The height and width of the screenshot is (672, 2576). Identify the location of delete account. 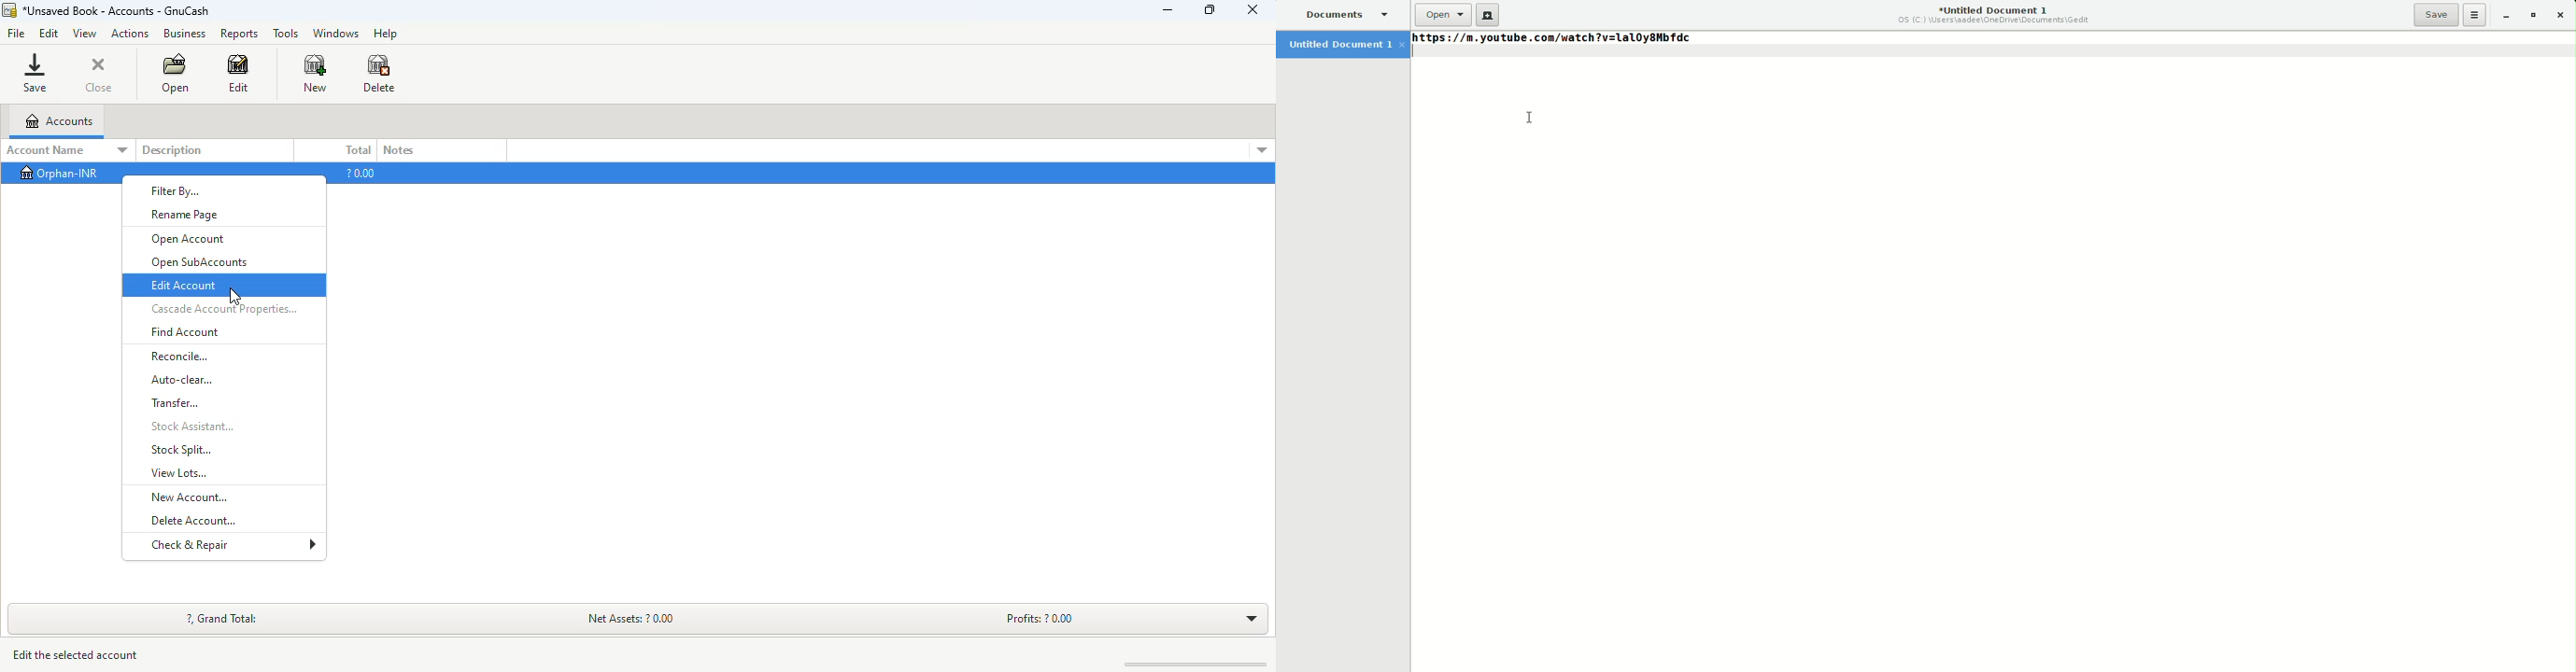
(193, 520).